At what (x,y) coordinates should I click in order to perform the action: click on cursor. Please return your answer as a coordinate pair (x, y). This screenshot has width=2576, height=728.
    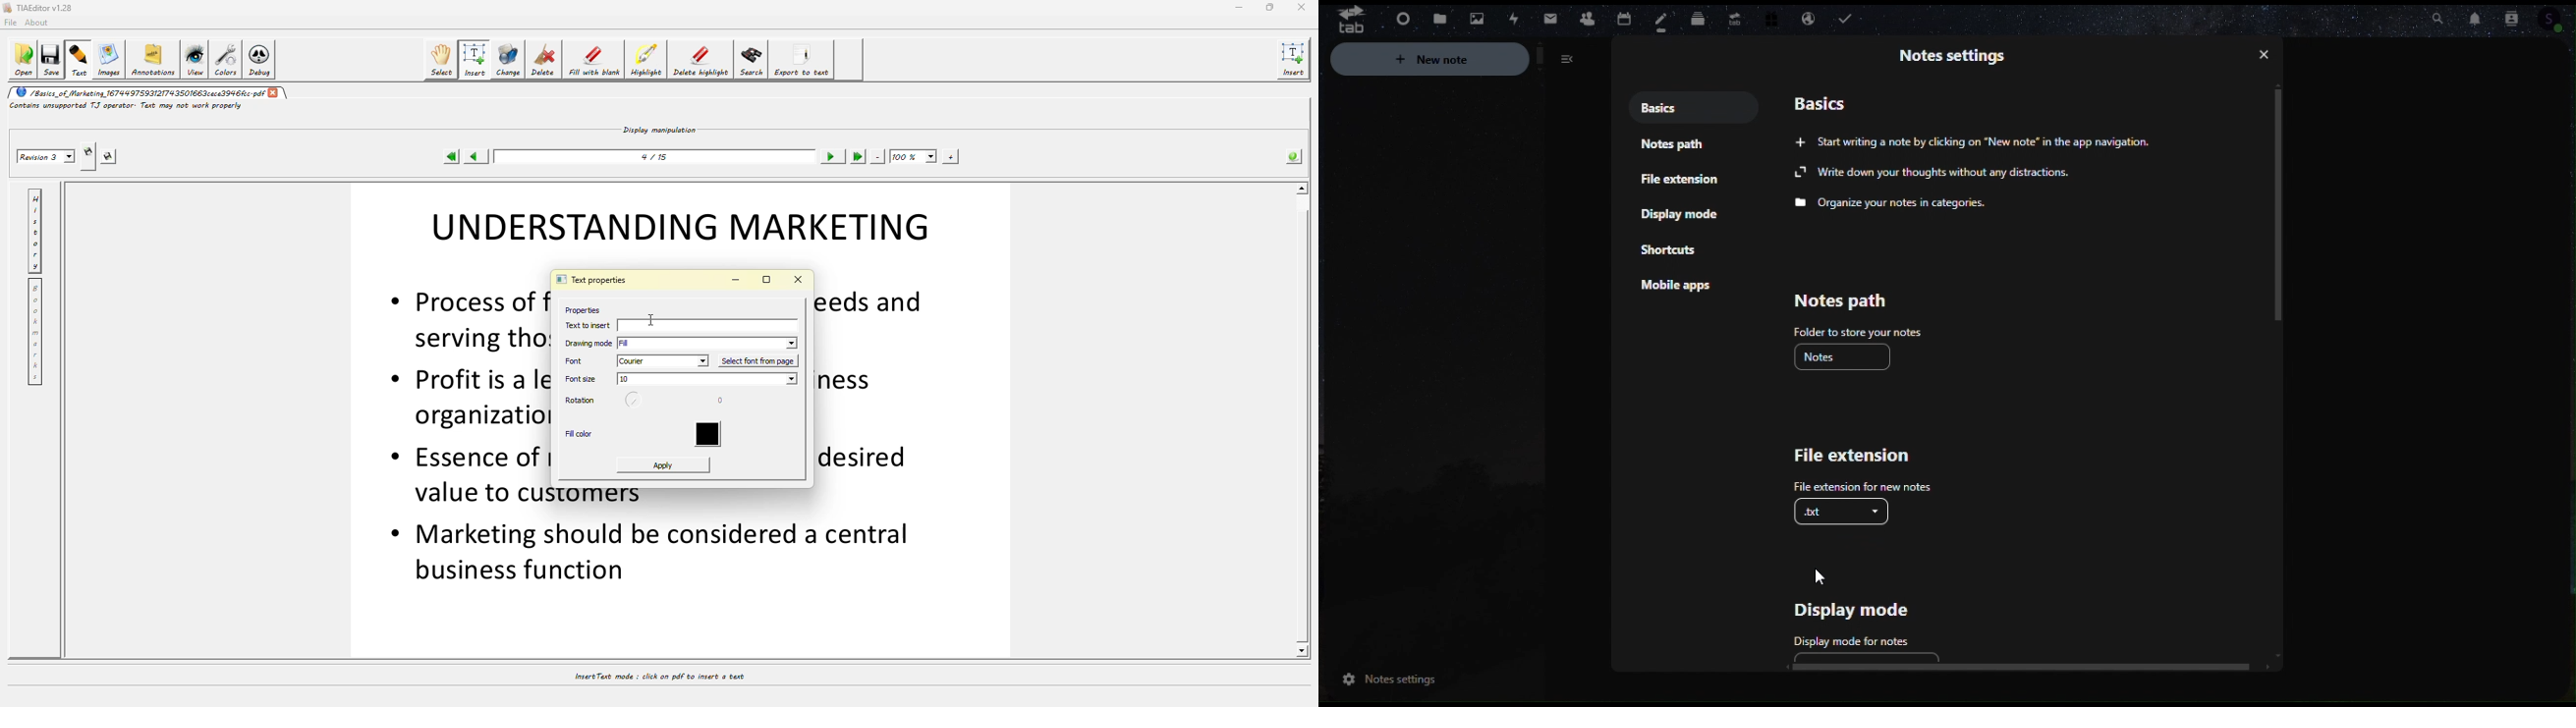
    Looking at the image, I should click on (1819, 574).